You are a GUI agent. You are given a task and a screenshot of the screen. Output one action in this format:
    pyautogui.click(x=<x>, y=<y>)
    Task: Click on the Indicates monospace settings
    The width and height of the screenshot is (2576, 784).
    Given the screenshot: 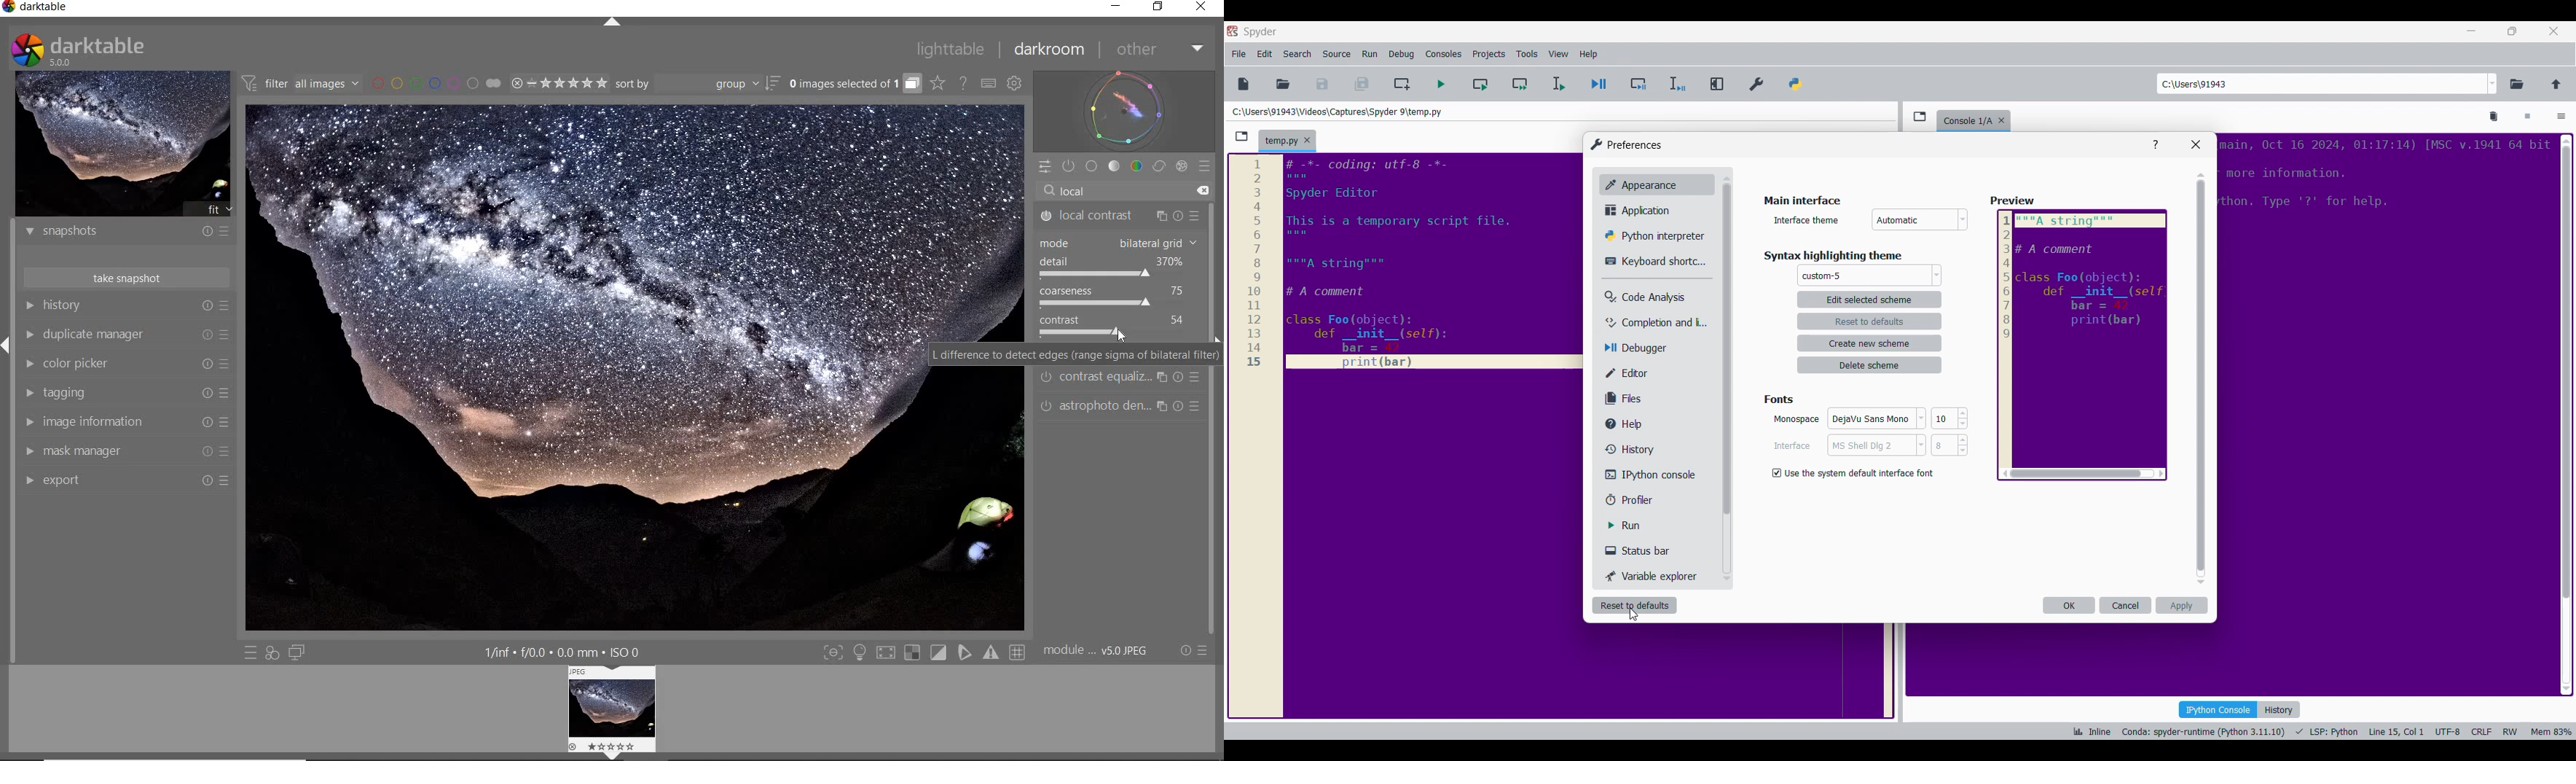 What is the action you would take?
    pyautogui.click(x=1796, y=419)
    